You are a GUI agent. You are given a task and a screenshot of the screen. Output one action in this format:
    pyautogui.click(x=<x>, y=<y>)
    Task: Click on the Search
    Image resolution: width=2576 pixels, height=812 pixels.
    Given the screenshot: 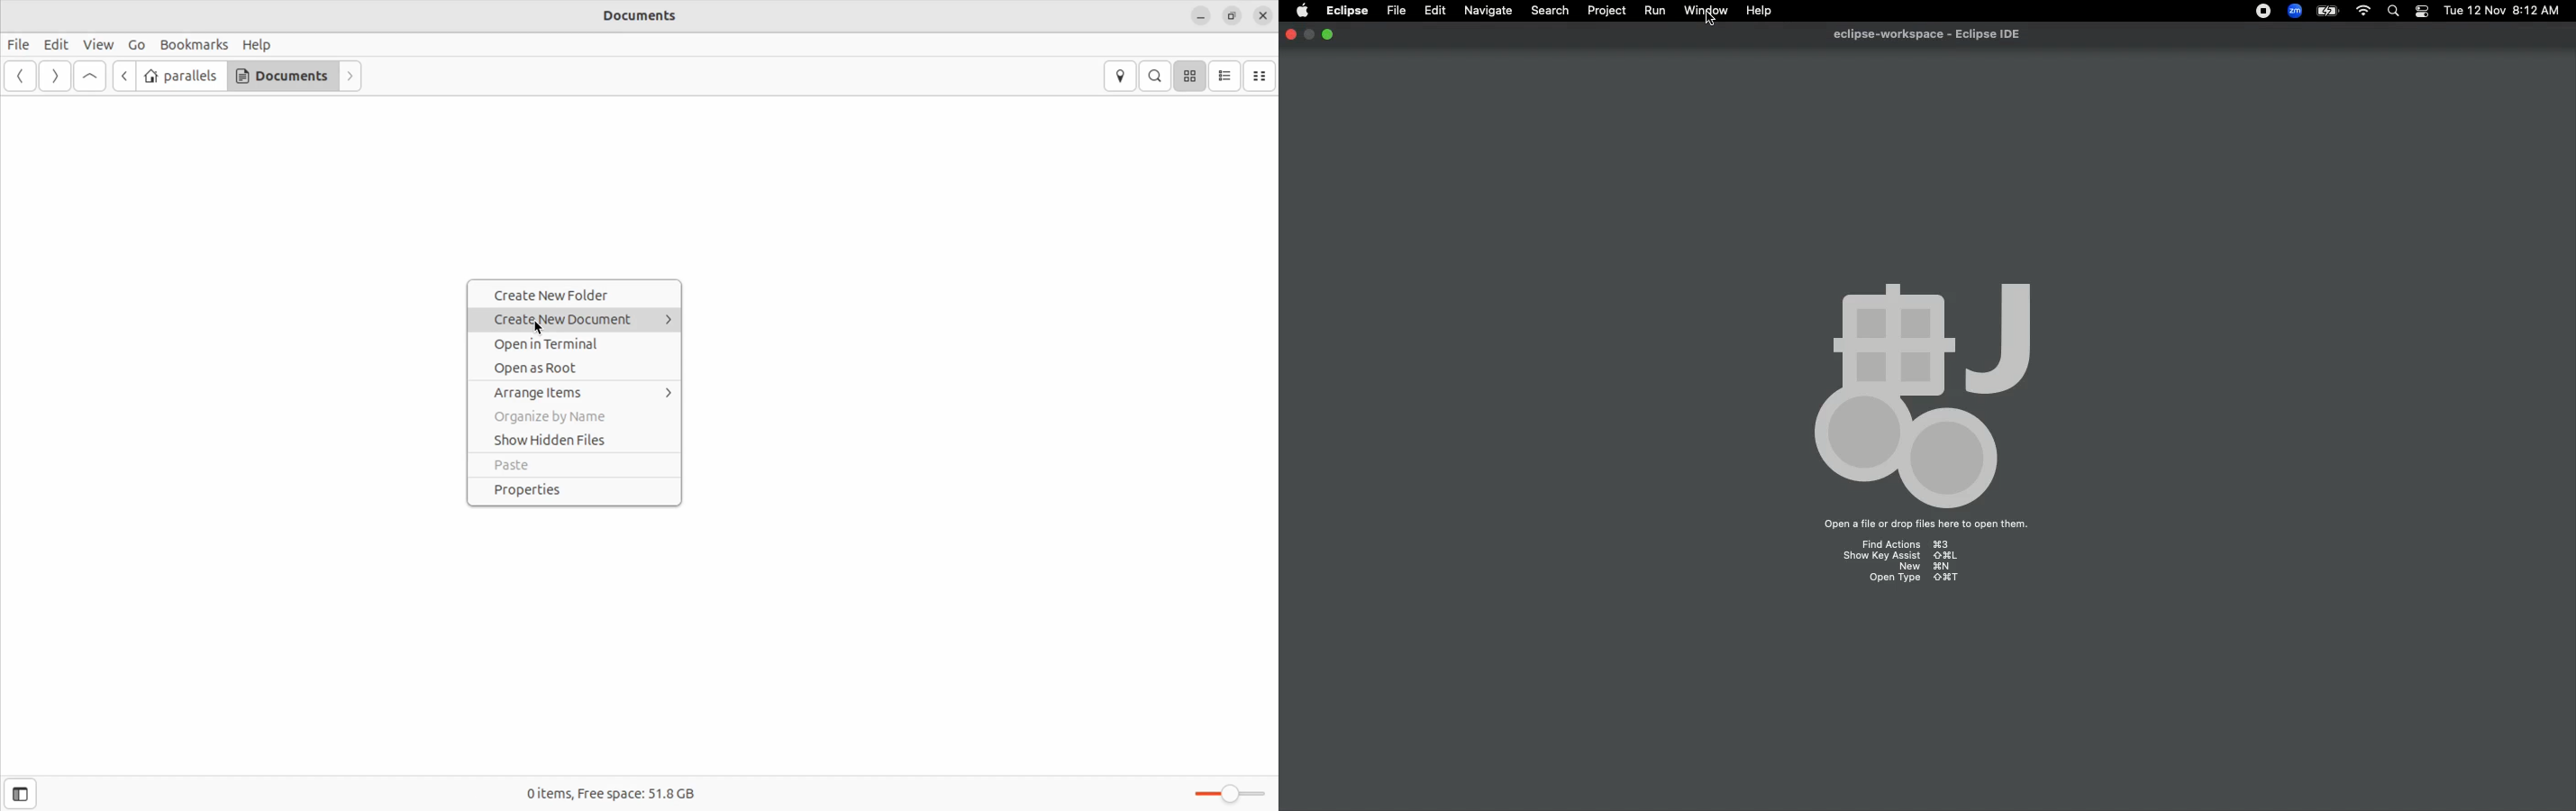 What is the action you would take?
    pyautogui.click(x=2395, y=12)
    